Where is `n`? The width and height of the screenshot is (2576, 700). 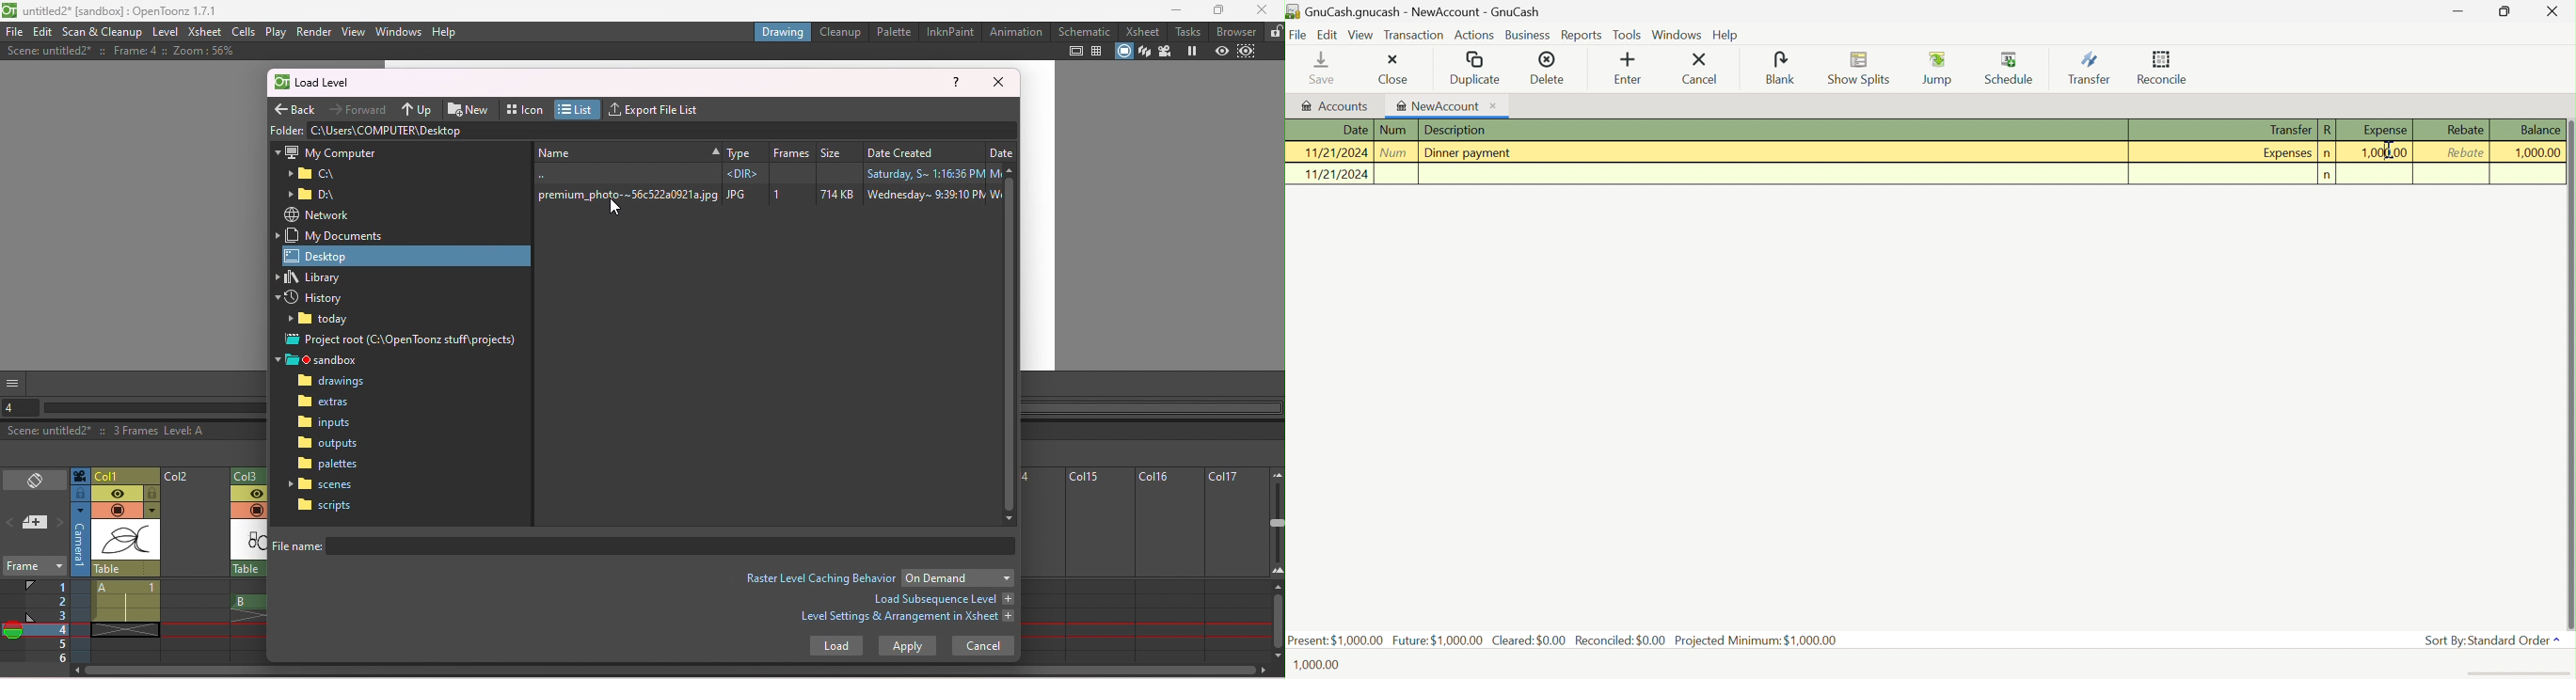 n is located at coordinates (2328, 154).